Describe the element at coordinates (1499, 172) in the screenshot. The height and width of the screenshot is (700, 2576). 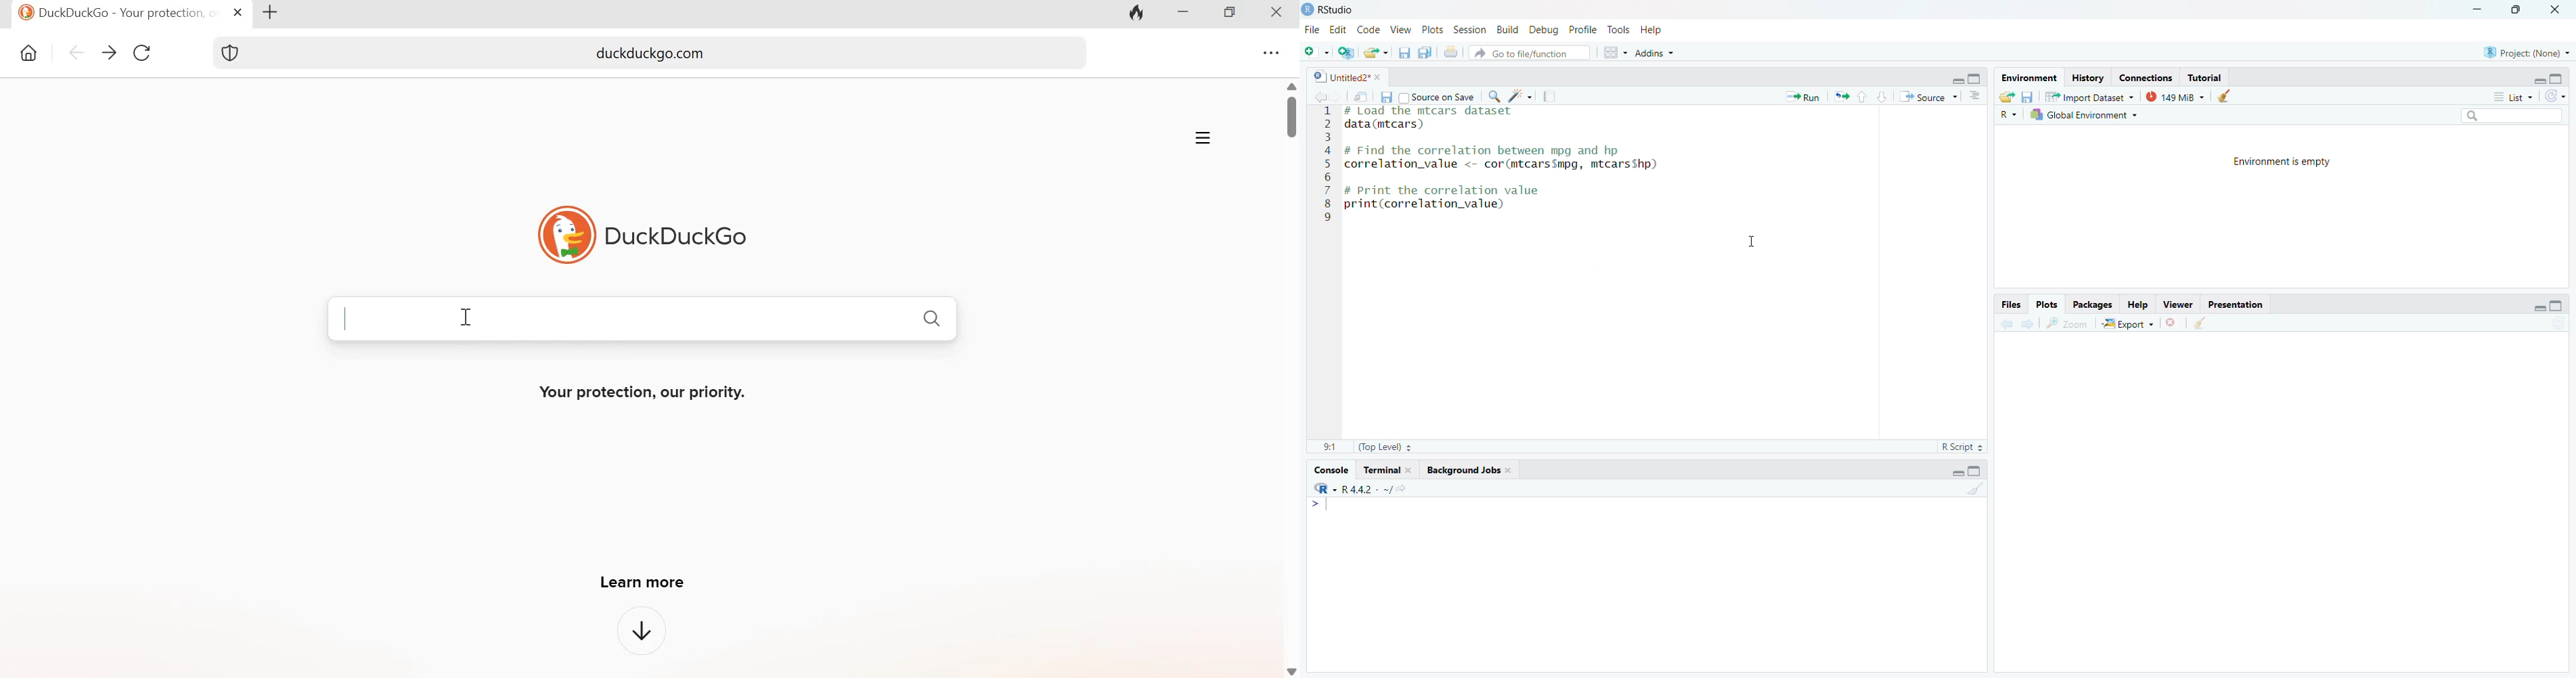
I see `Te Tyee SRT SILER Serger
data(mtcars)

# Find the correlation between mpg and hp
correlation_value <- cor(mtcars$mpg, mtcarsShp)
# Print the correlation value
print(correlation_value)` at that location.